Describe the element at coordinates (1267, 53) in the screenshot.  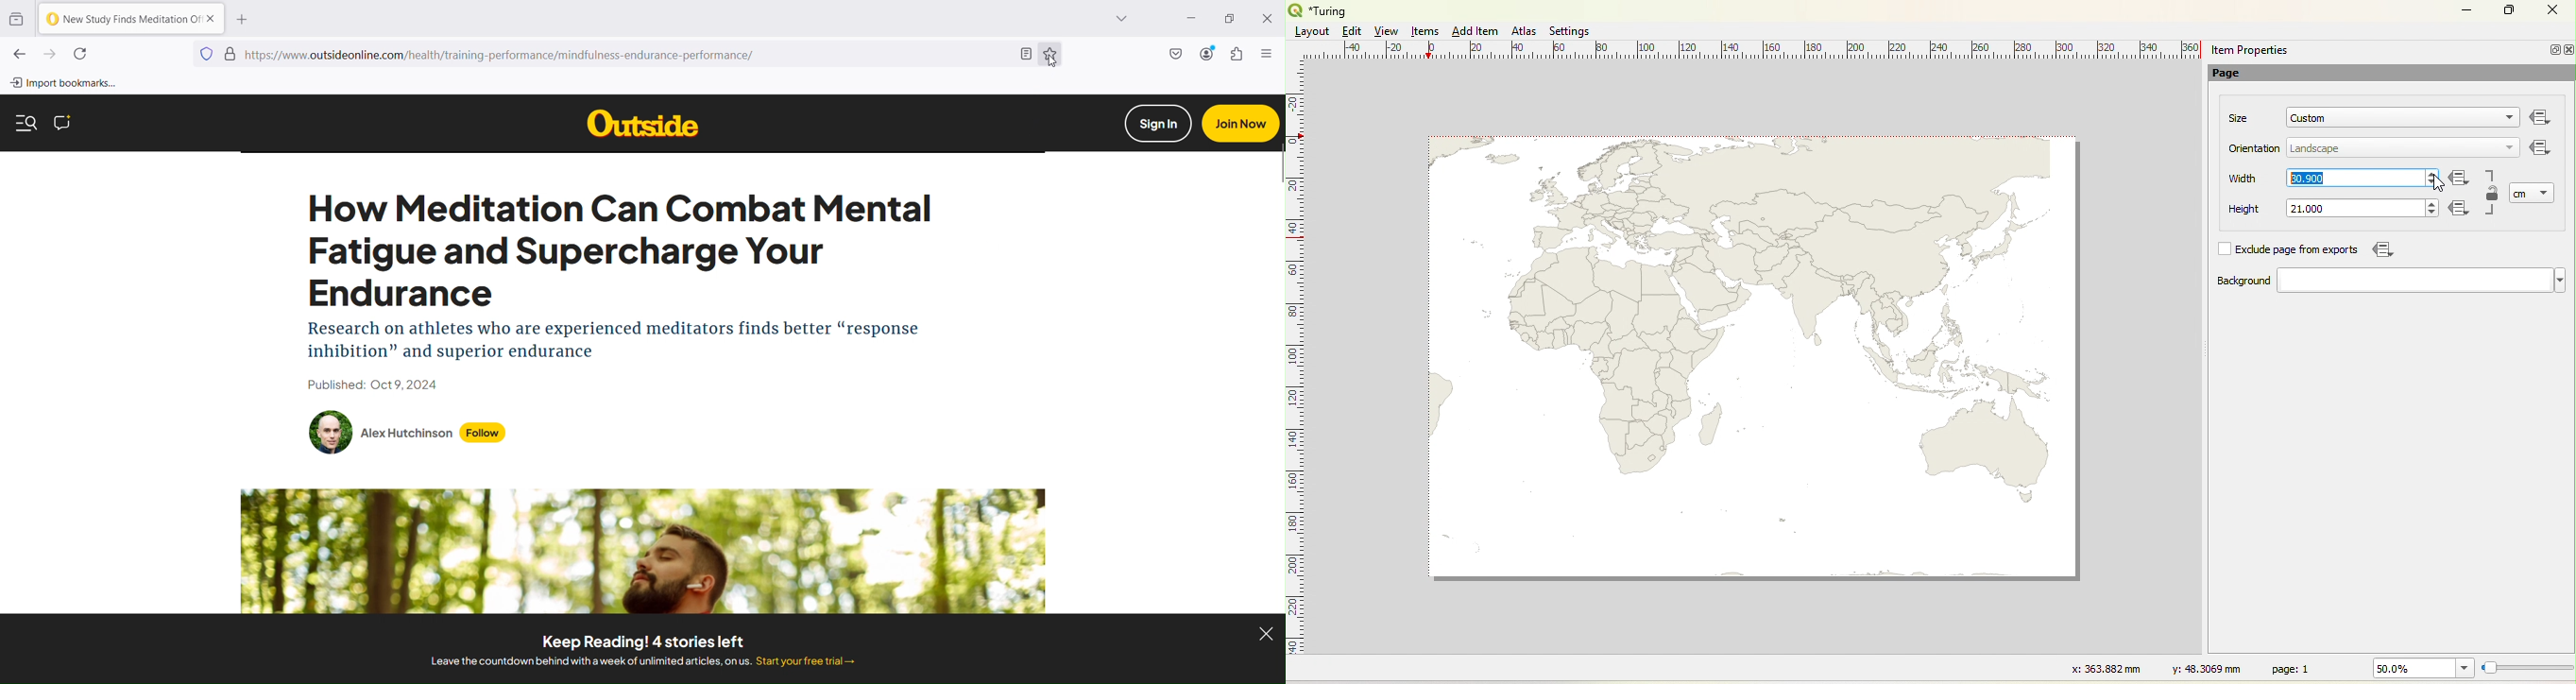
I see `Open application menu` at that location.